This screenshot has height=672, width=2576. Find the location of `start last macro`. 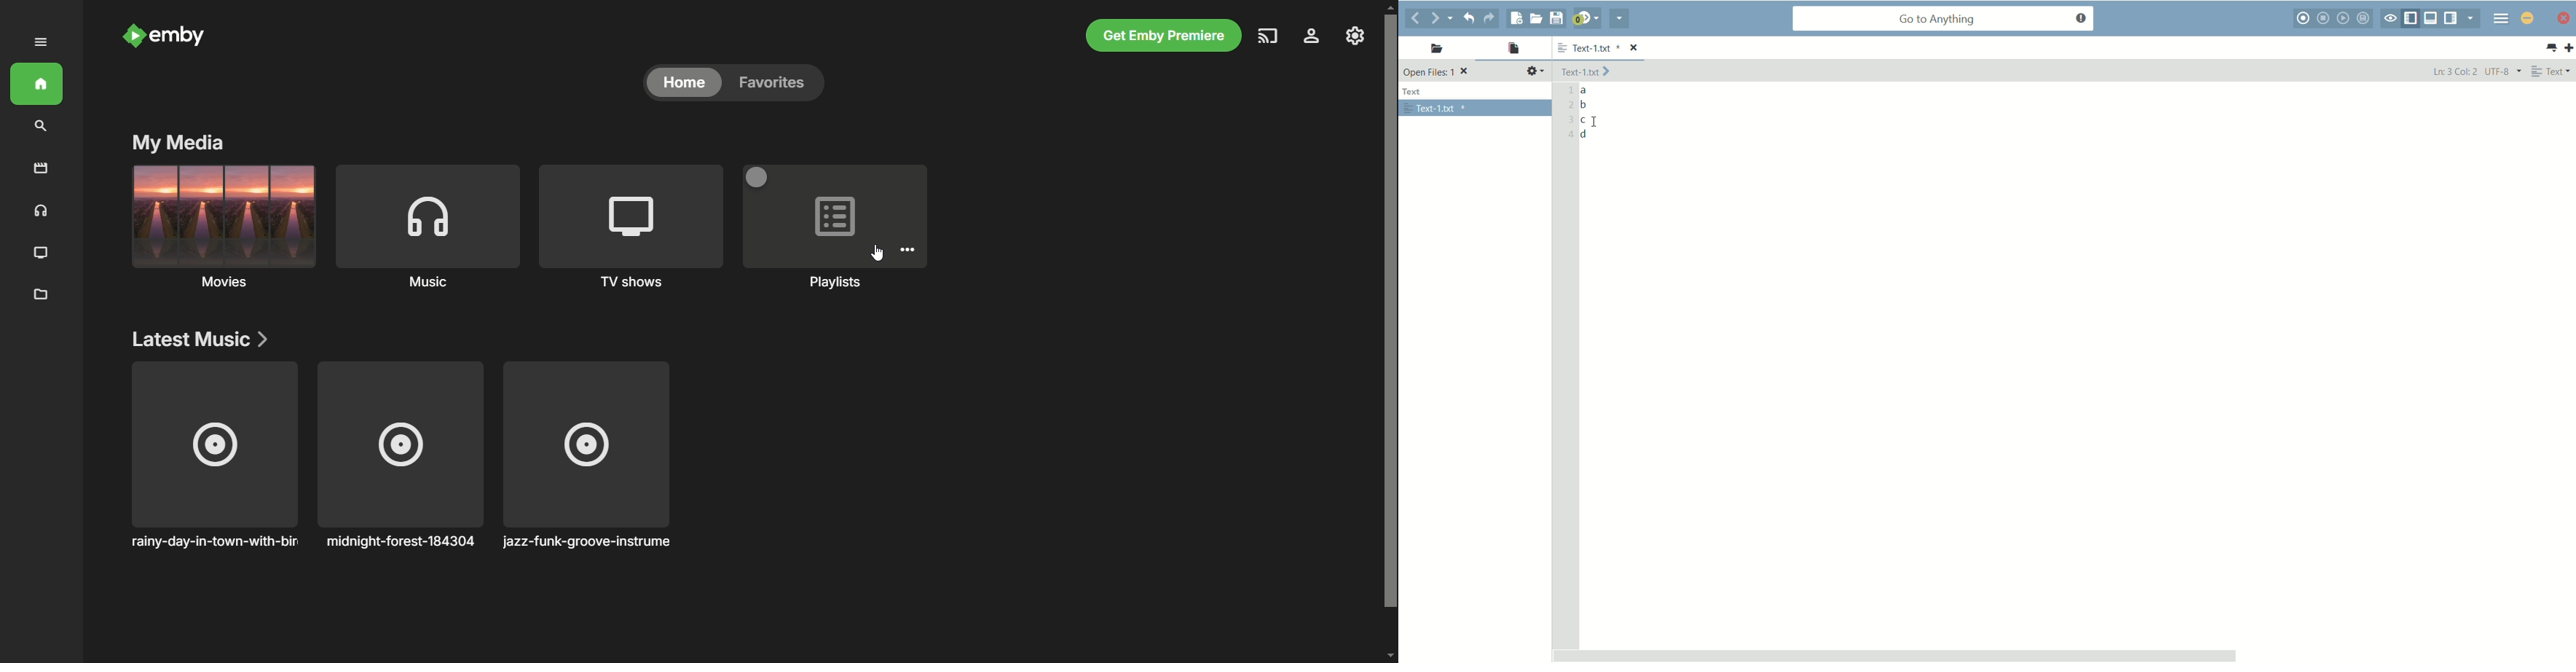

start last macro is located at coordinates (2343, 19).